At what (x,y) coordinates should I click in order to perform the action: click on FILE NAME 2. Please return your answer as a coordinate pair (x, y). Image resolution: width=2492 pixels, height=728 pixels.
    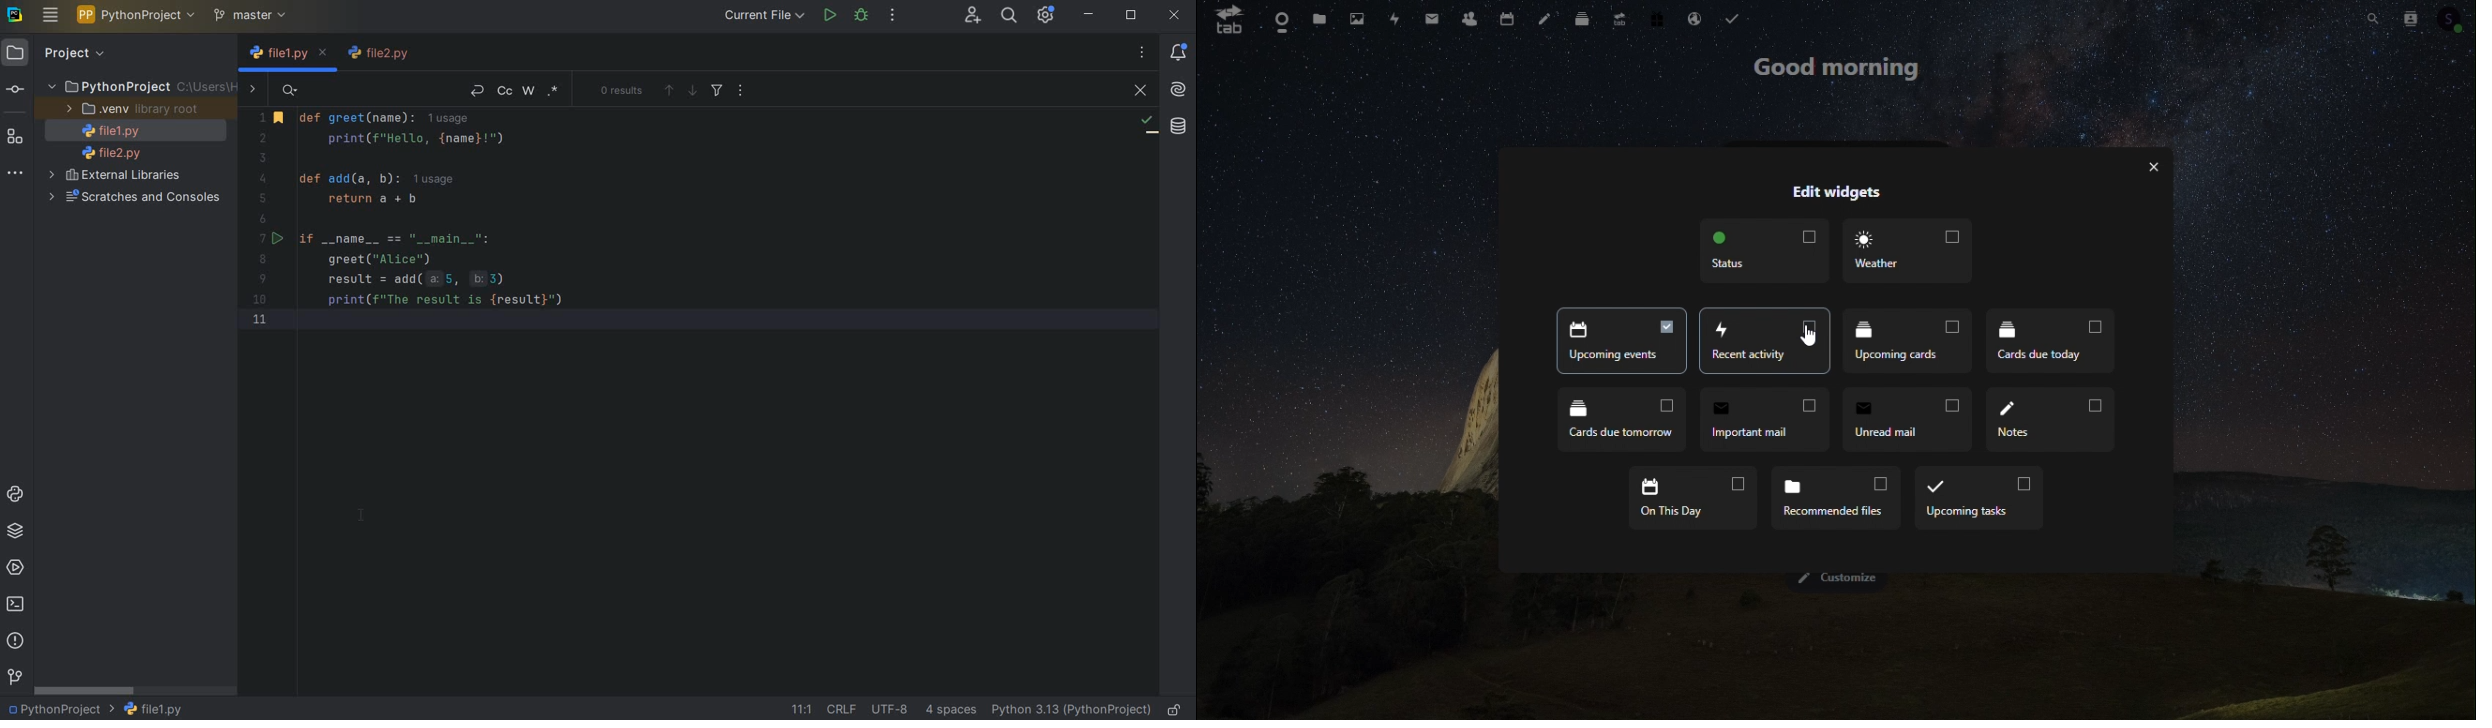
    Looking at the image, I should click on (381, 53).